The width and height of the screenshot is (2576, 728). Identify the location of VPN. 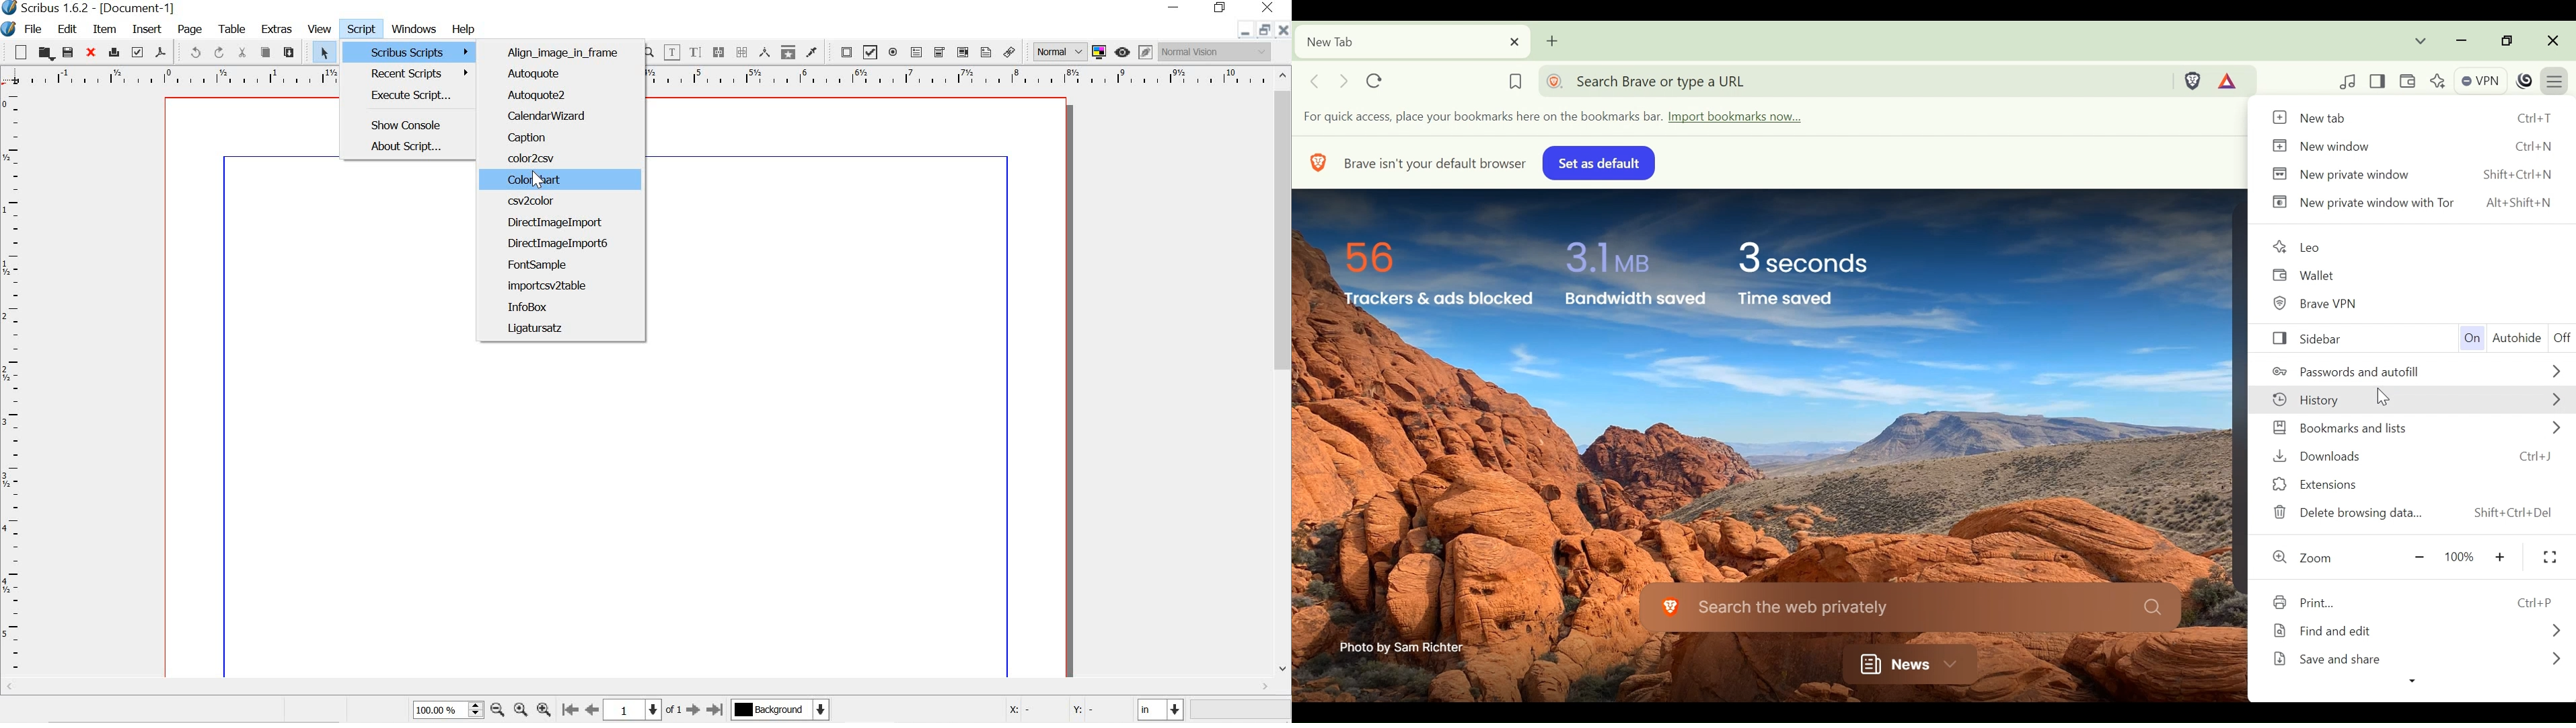
(2479, 79).